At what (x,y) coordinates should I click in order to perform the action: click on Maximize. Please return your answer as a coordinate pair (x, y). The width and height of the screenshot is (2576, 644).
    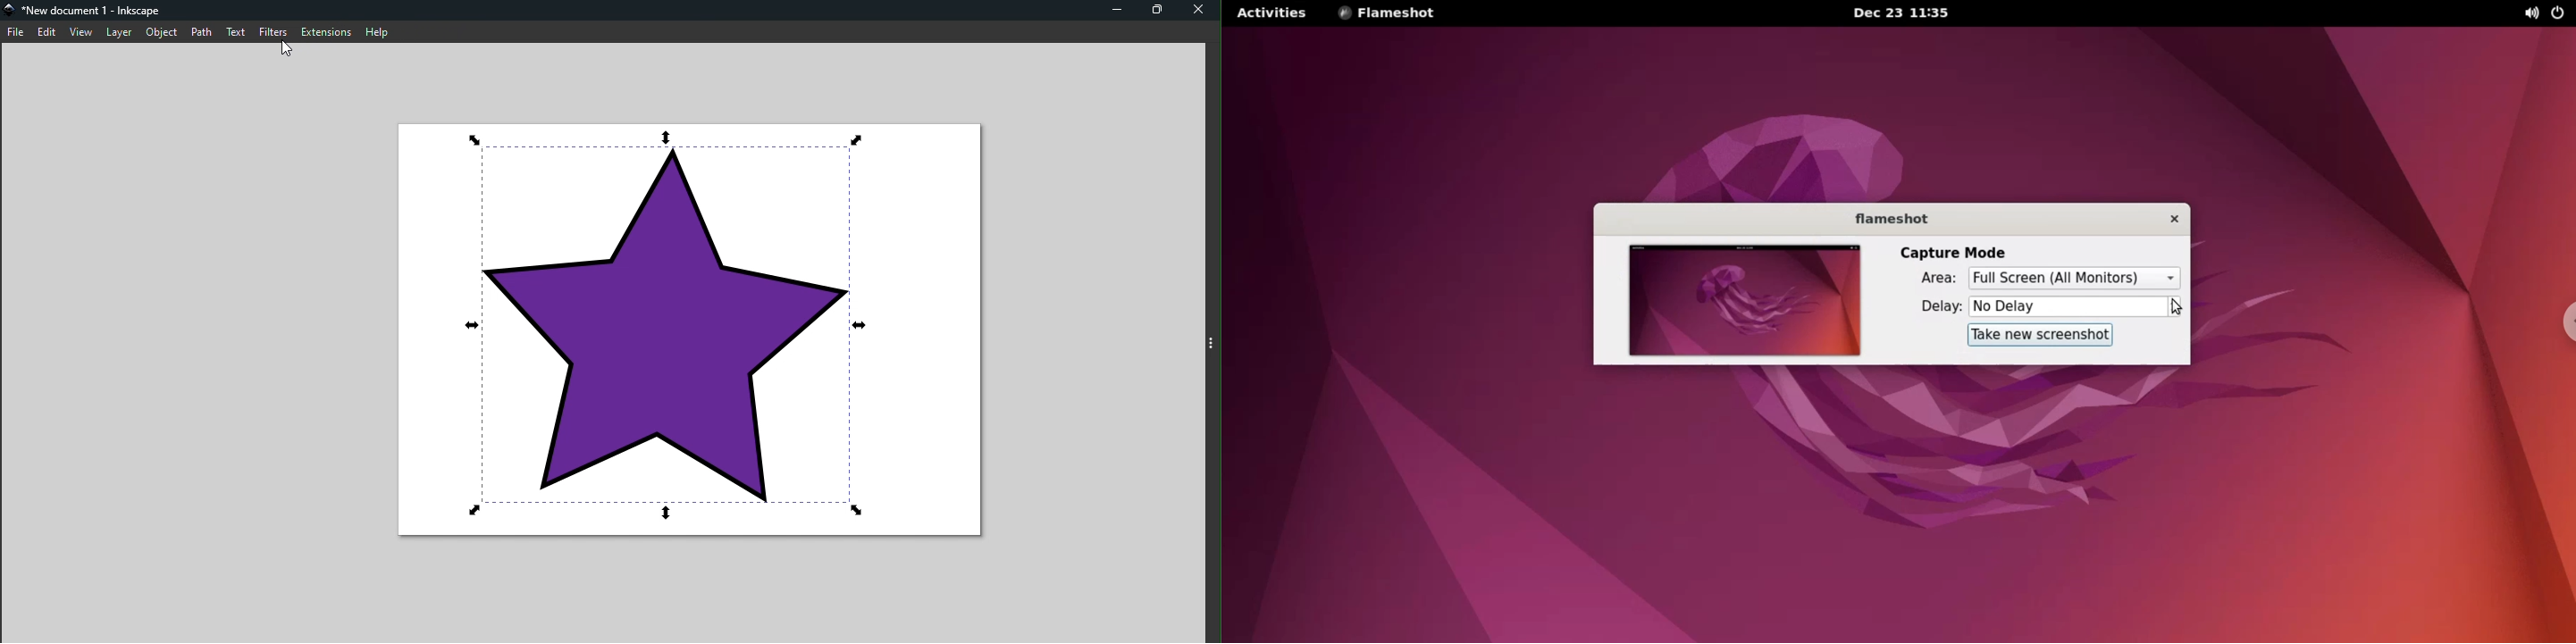
    Looking at the image, I should click on (1155, 12).